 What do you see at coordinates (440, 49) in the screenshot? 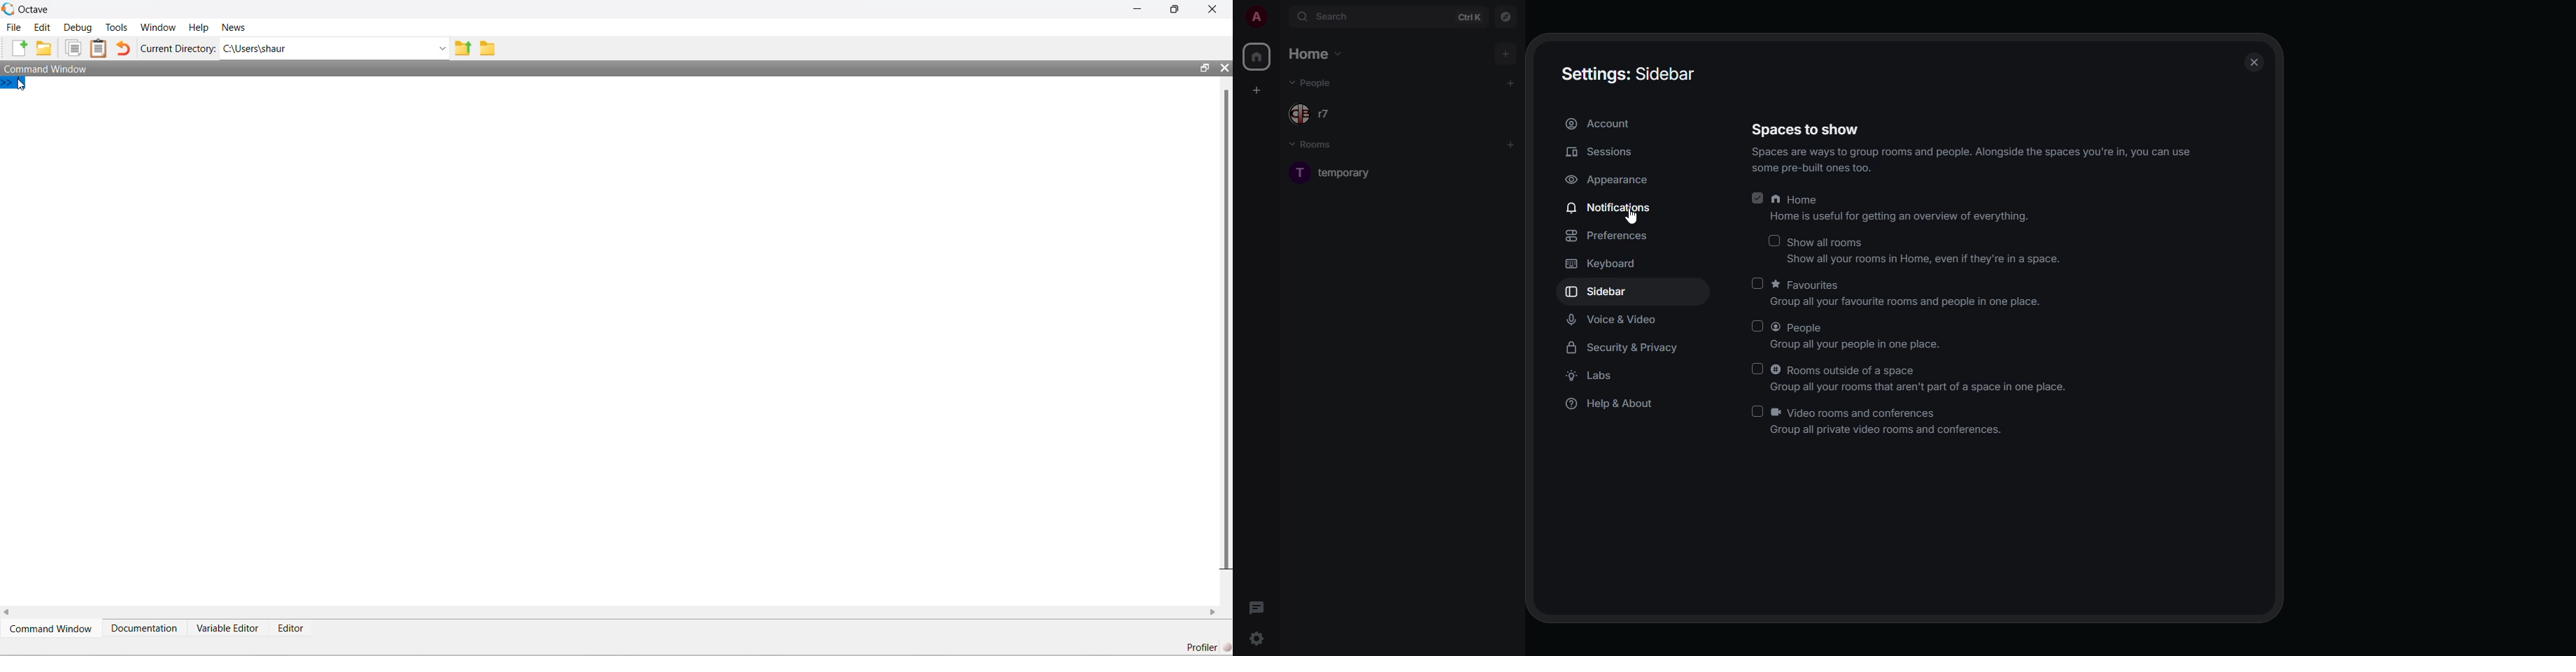
I see `Dropdown` at bounding box center [440, 49].